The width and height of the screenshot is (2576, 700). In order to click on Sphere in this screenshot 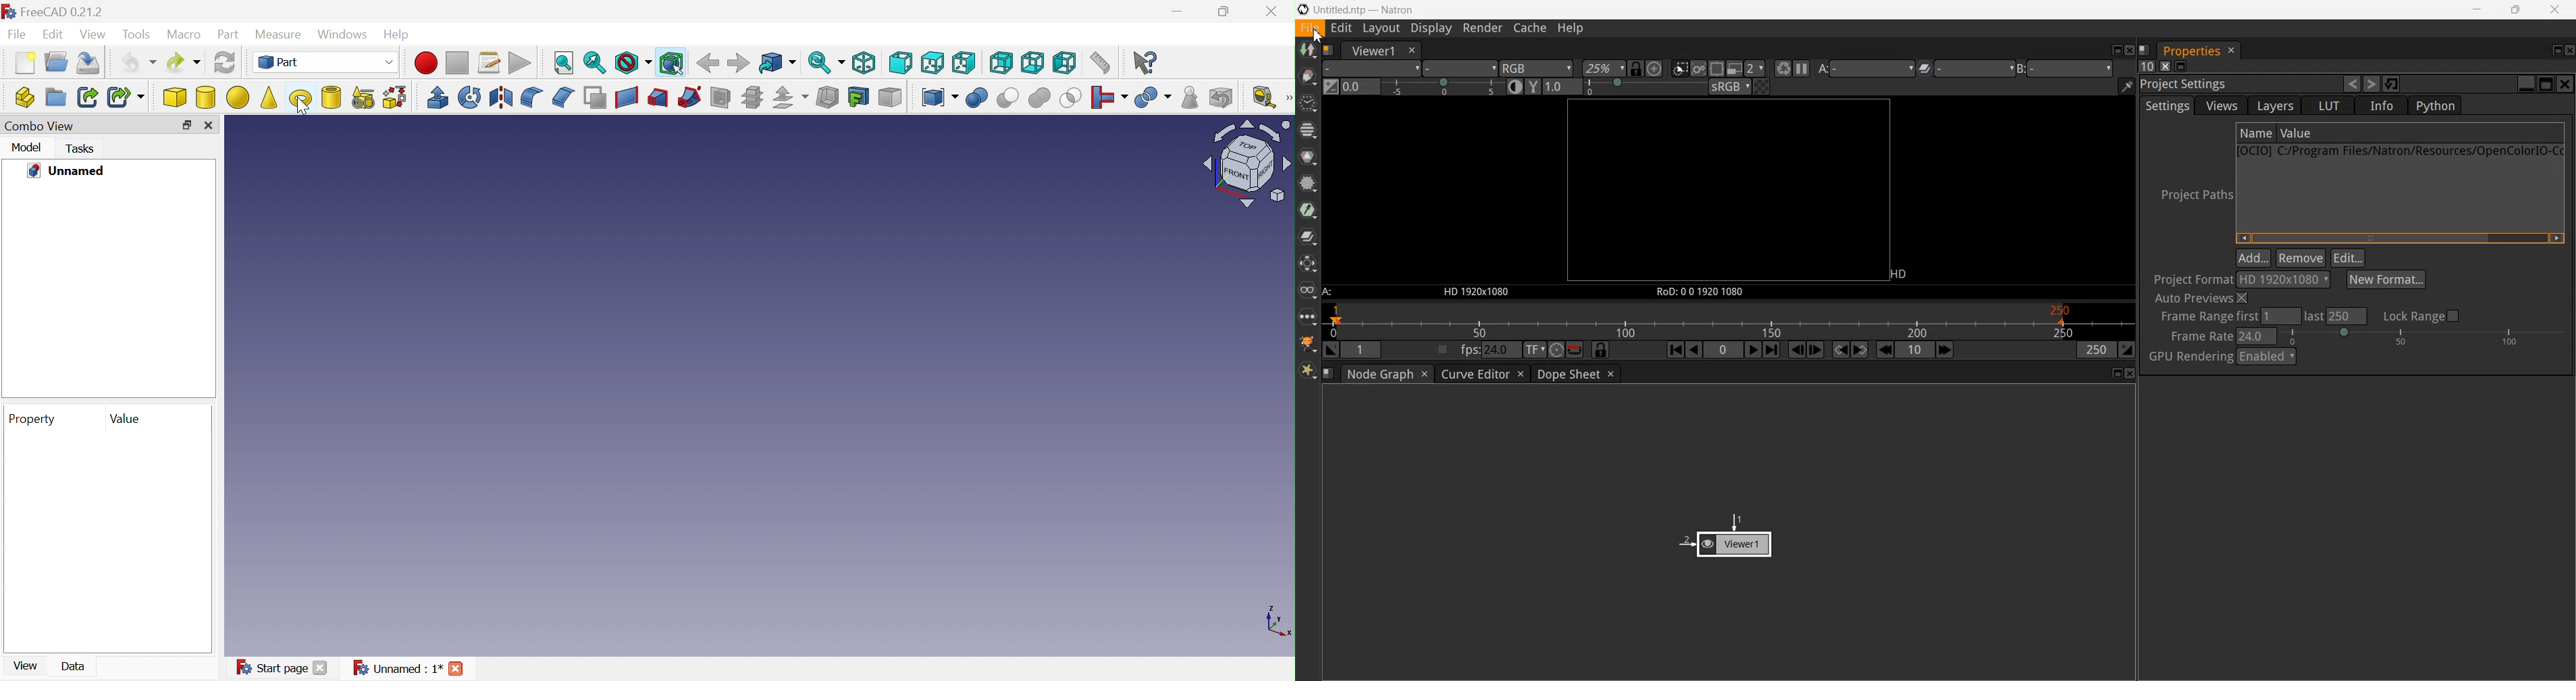, I will do `click(237, 98)`.